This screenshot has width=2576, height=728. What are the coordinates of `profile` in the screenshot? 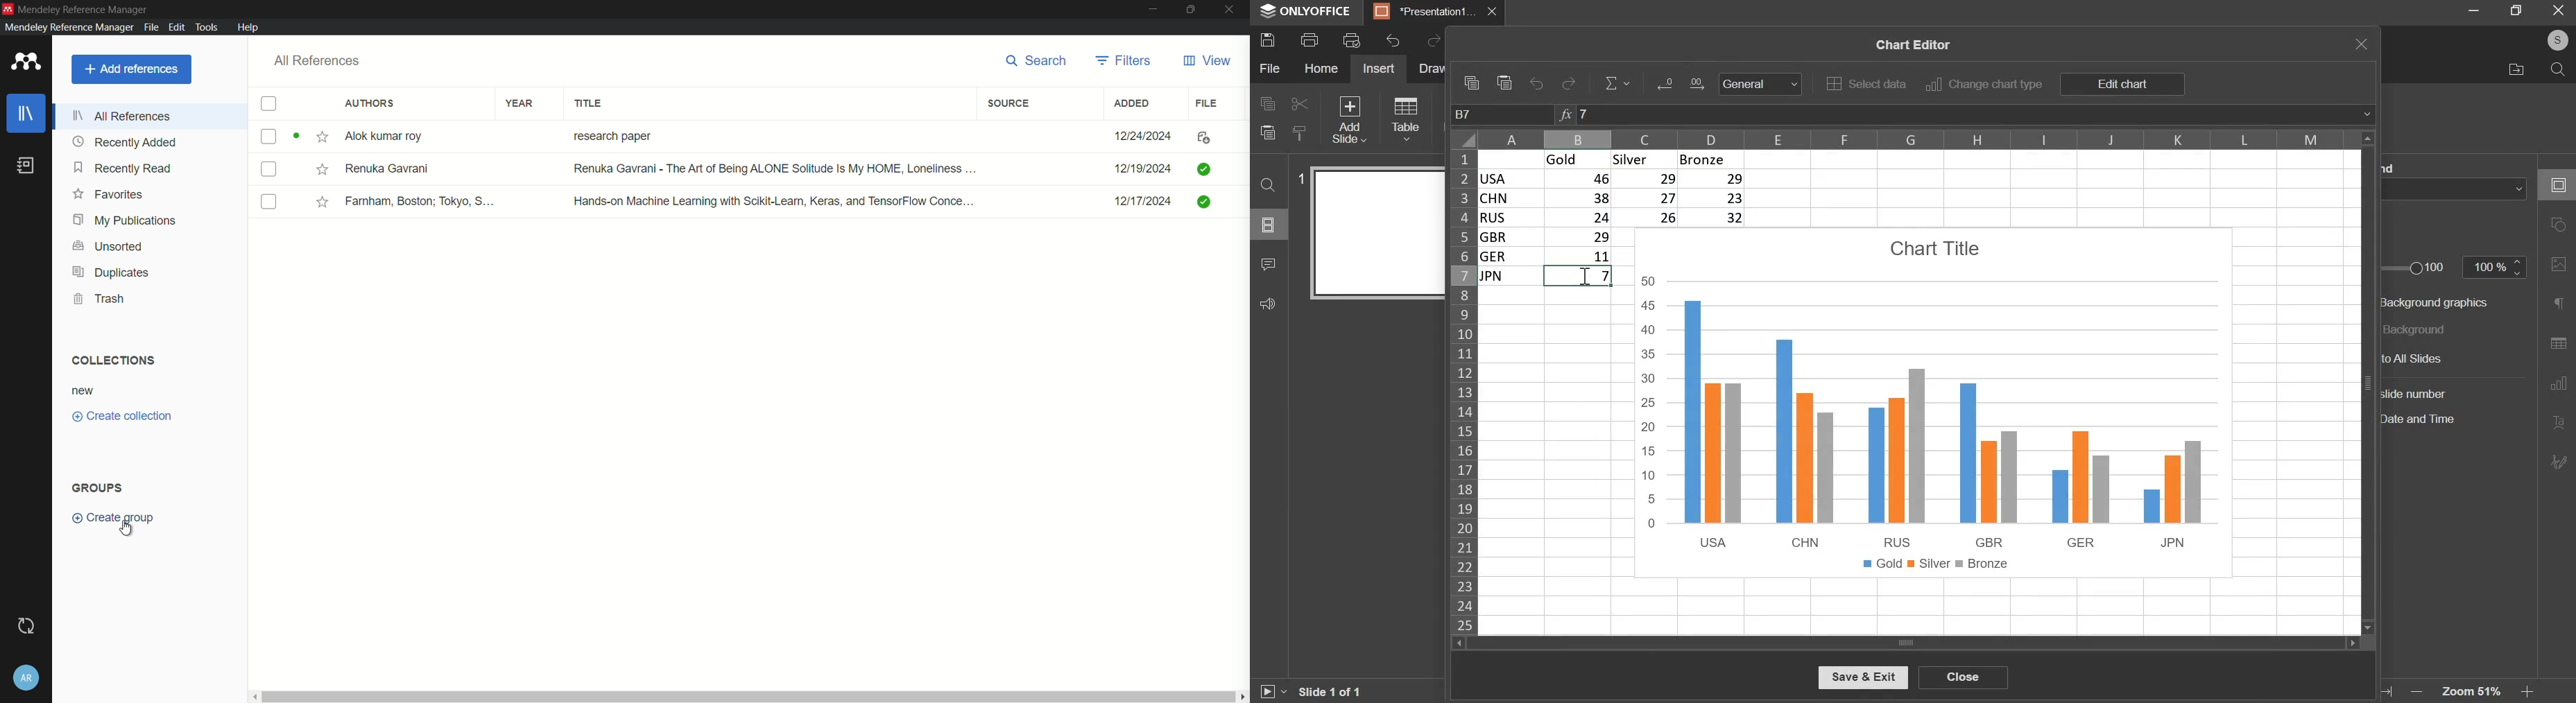 It's located at (2557, 39).